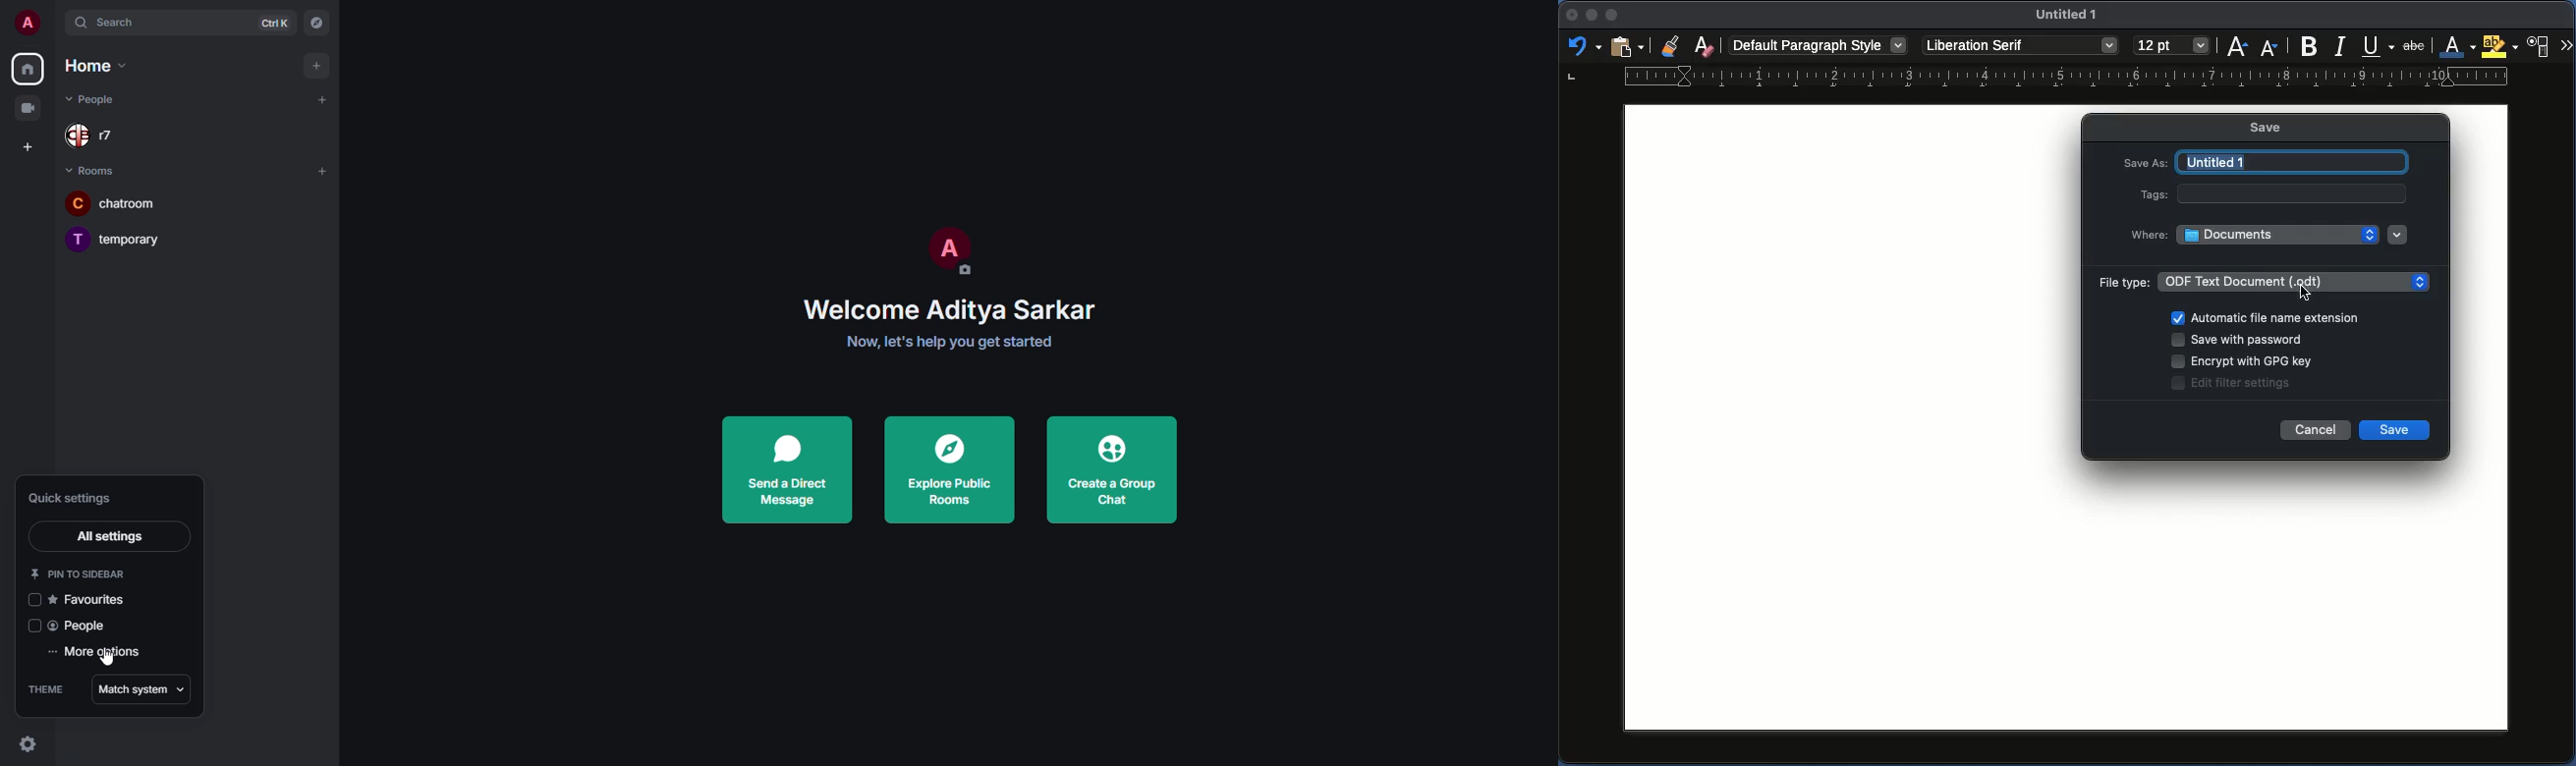 This screenshot has height=784, width=2576. I want to click on home, so click(93, 65).